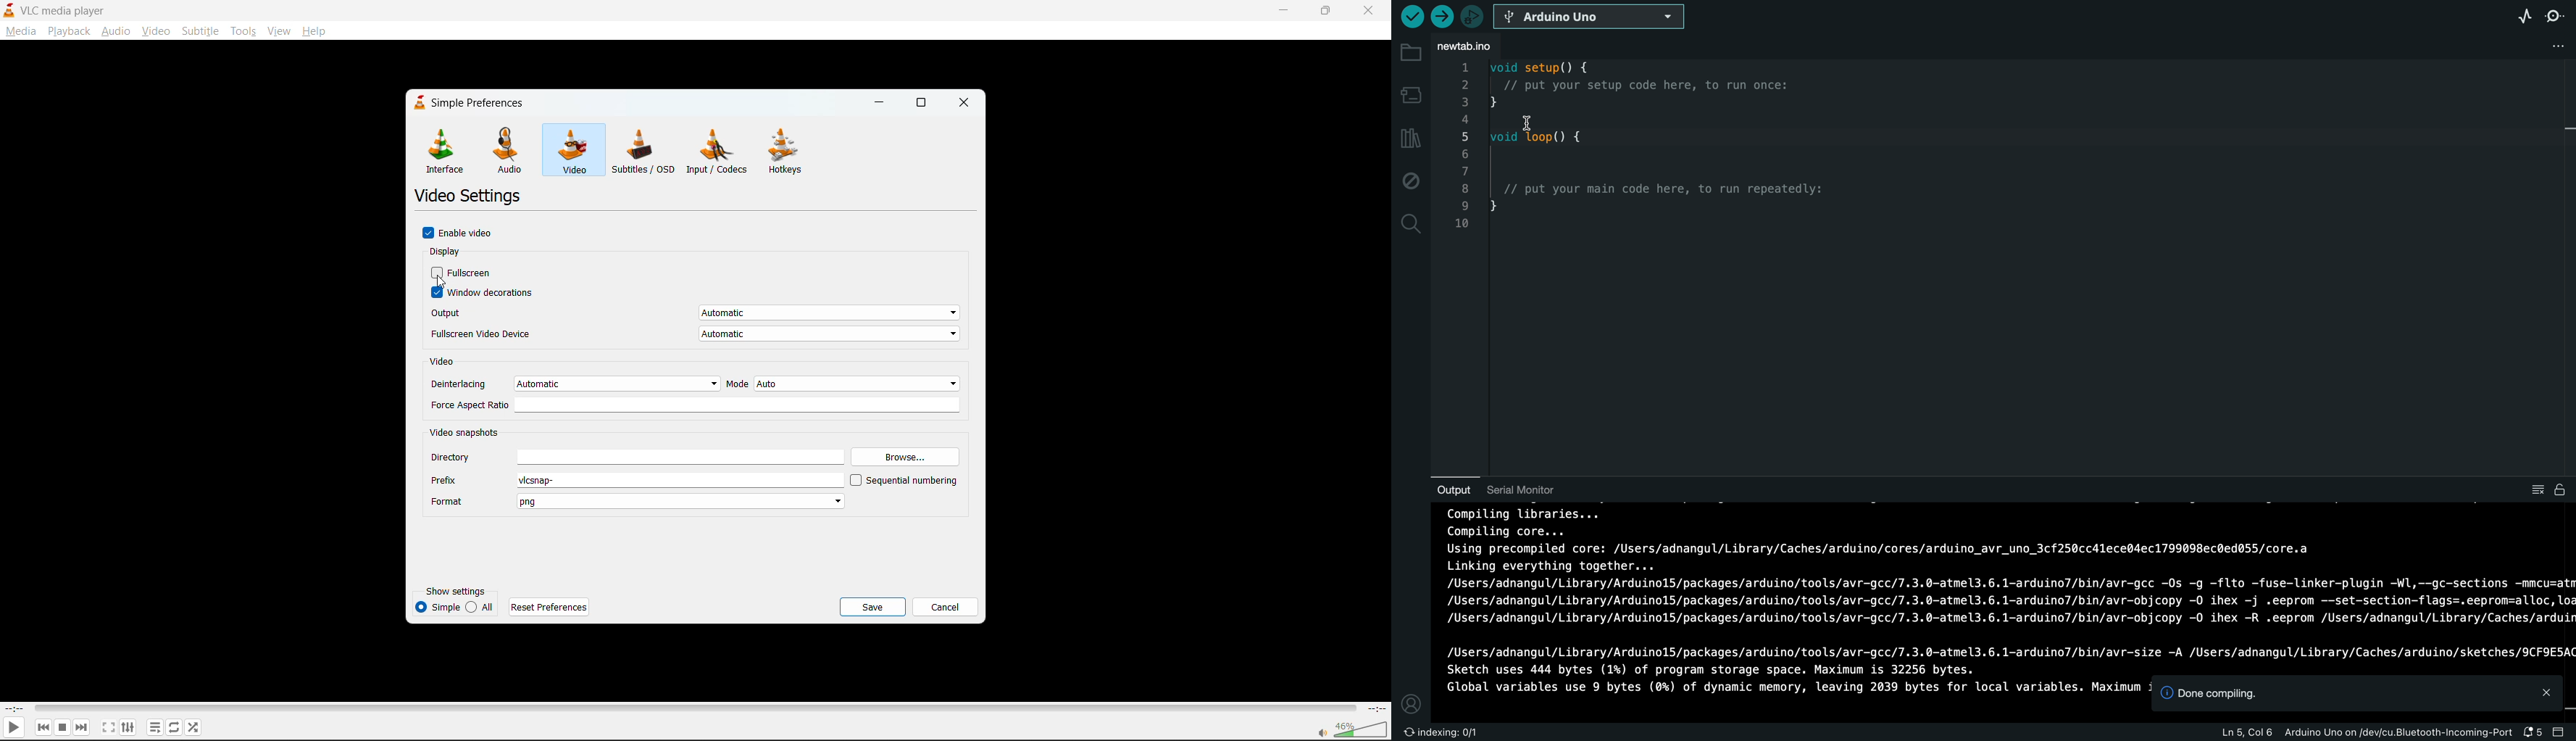 Image resolution: width=2576 pixels, height=756 pixels. Describe the element at coordinates (719, 152) in the screenshot. I see `input/codecs` at that location.